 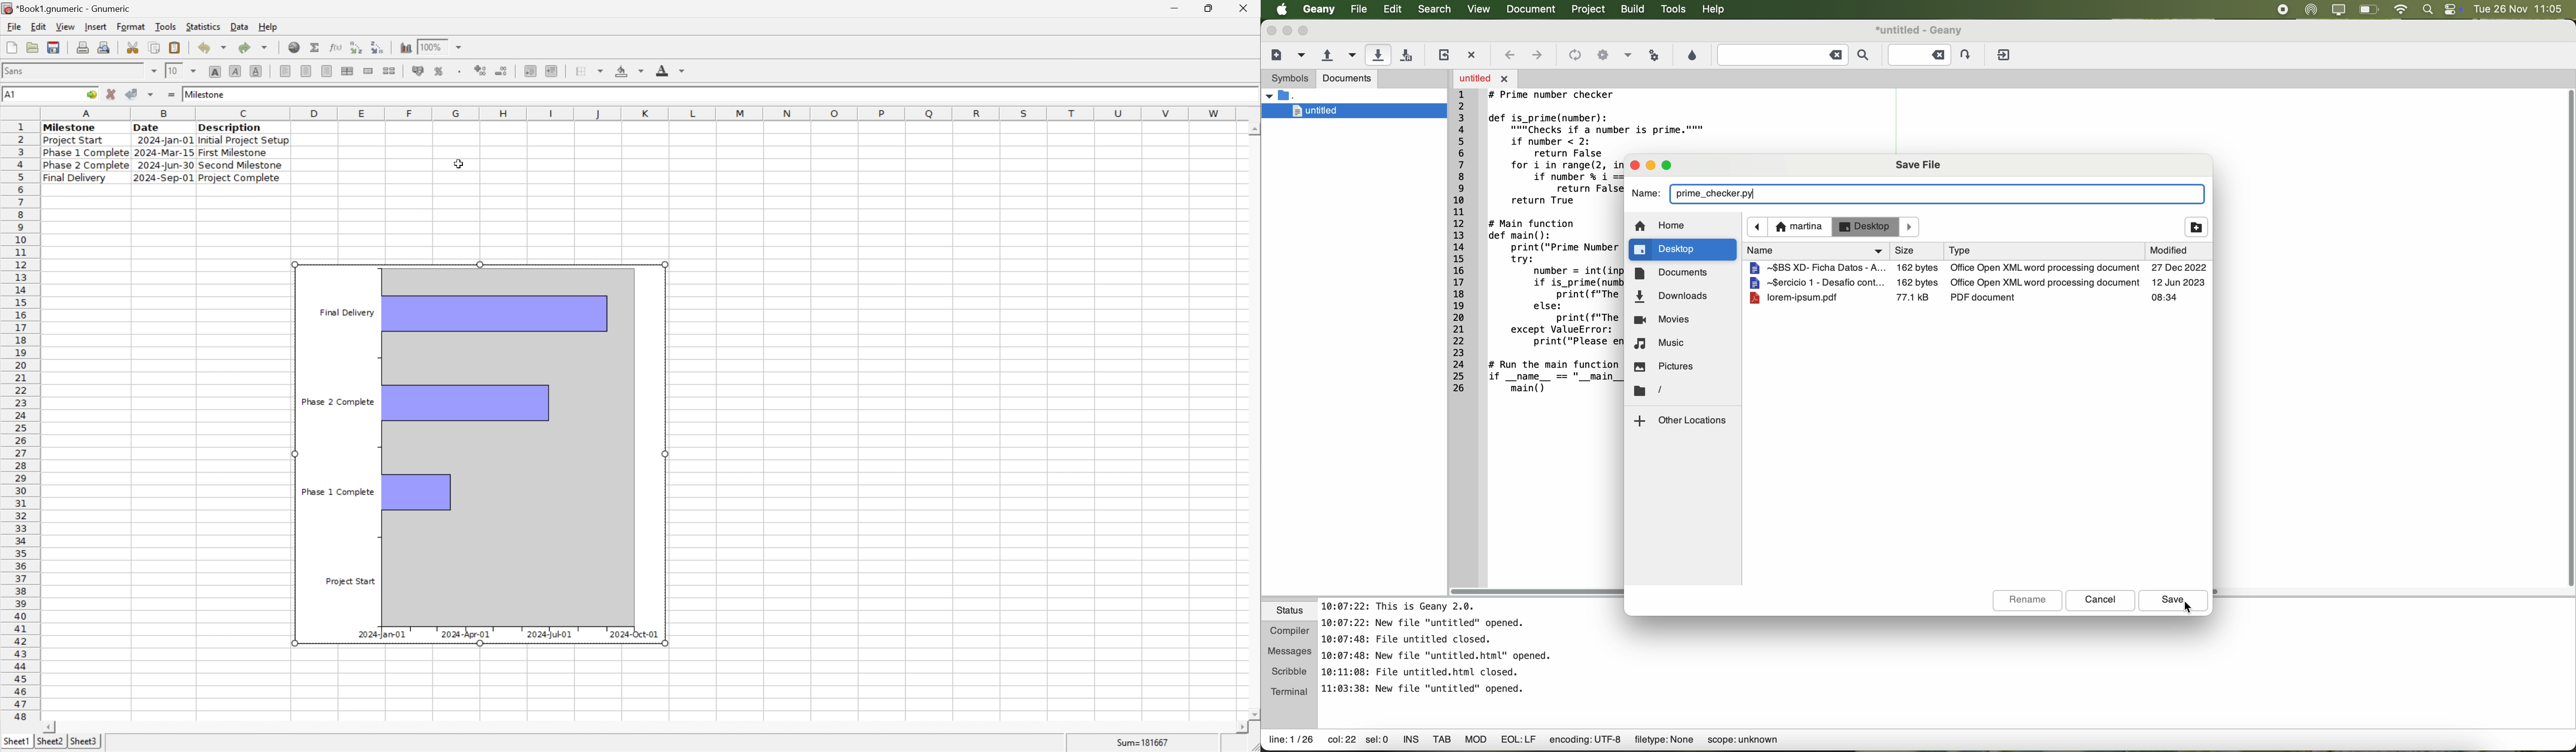 I want to click on insert, so click(x=96, y=28).